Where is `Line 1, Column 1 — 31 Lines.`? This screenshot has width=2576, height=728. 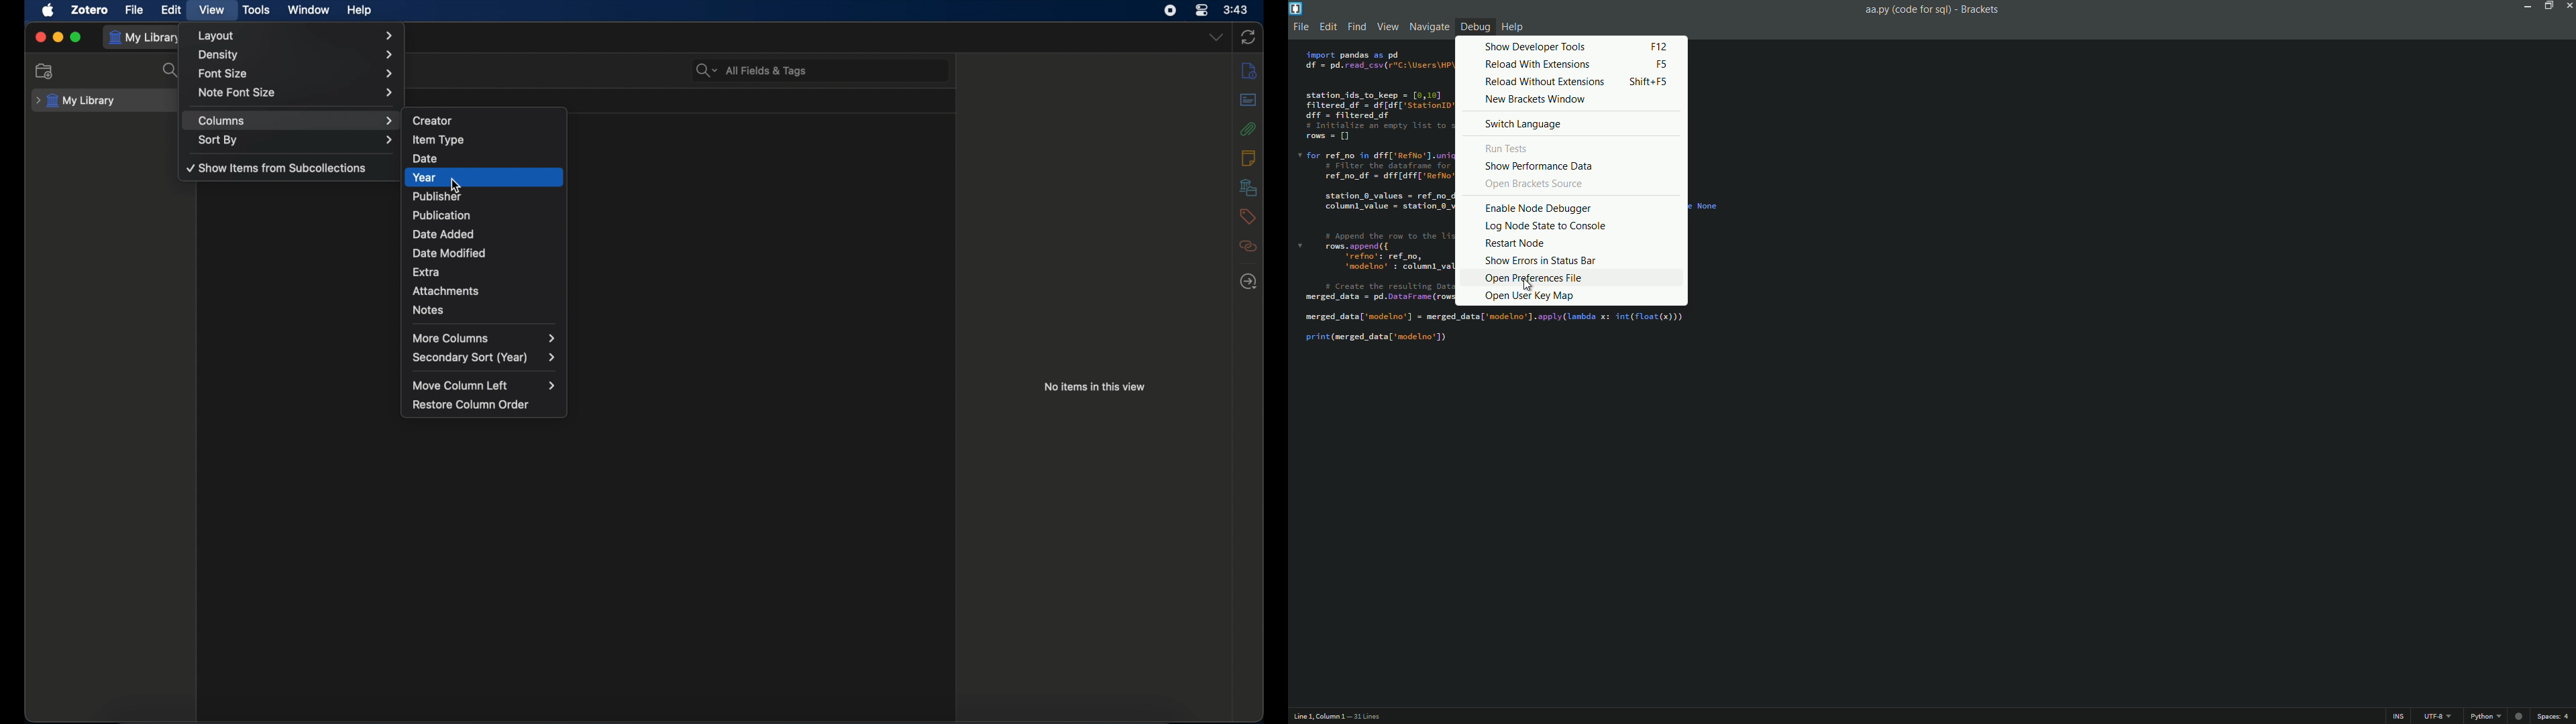
Line 1, Column 1 — 31 Lines. is located at coordinates (1337, 715).